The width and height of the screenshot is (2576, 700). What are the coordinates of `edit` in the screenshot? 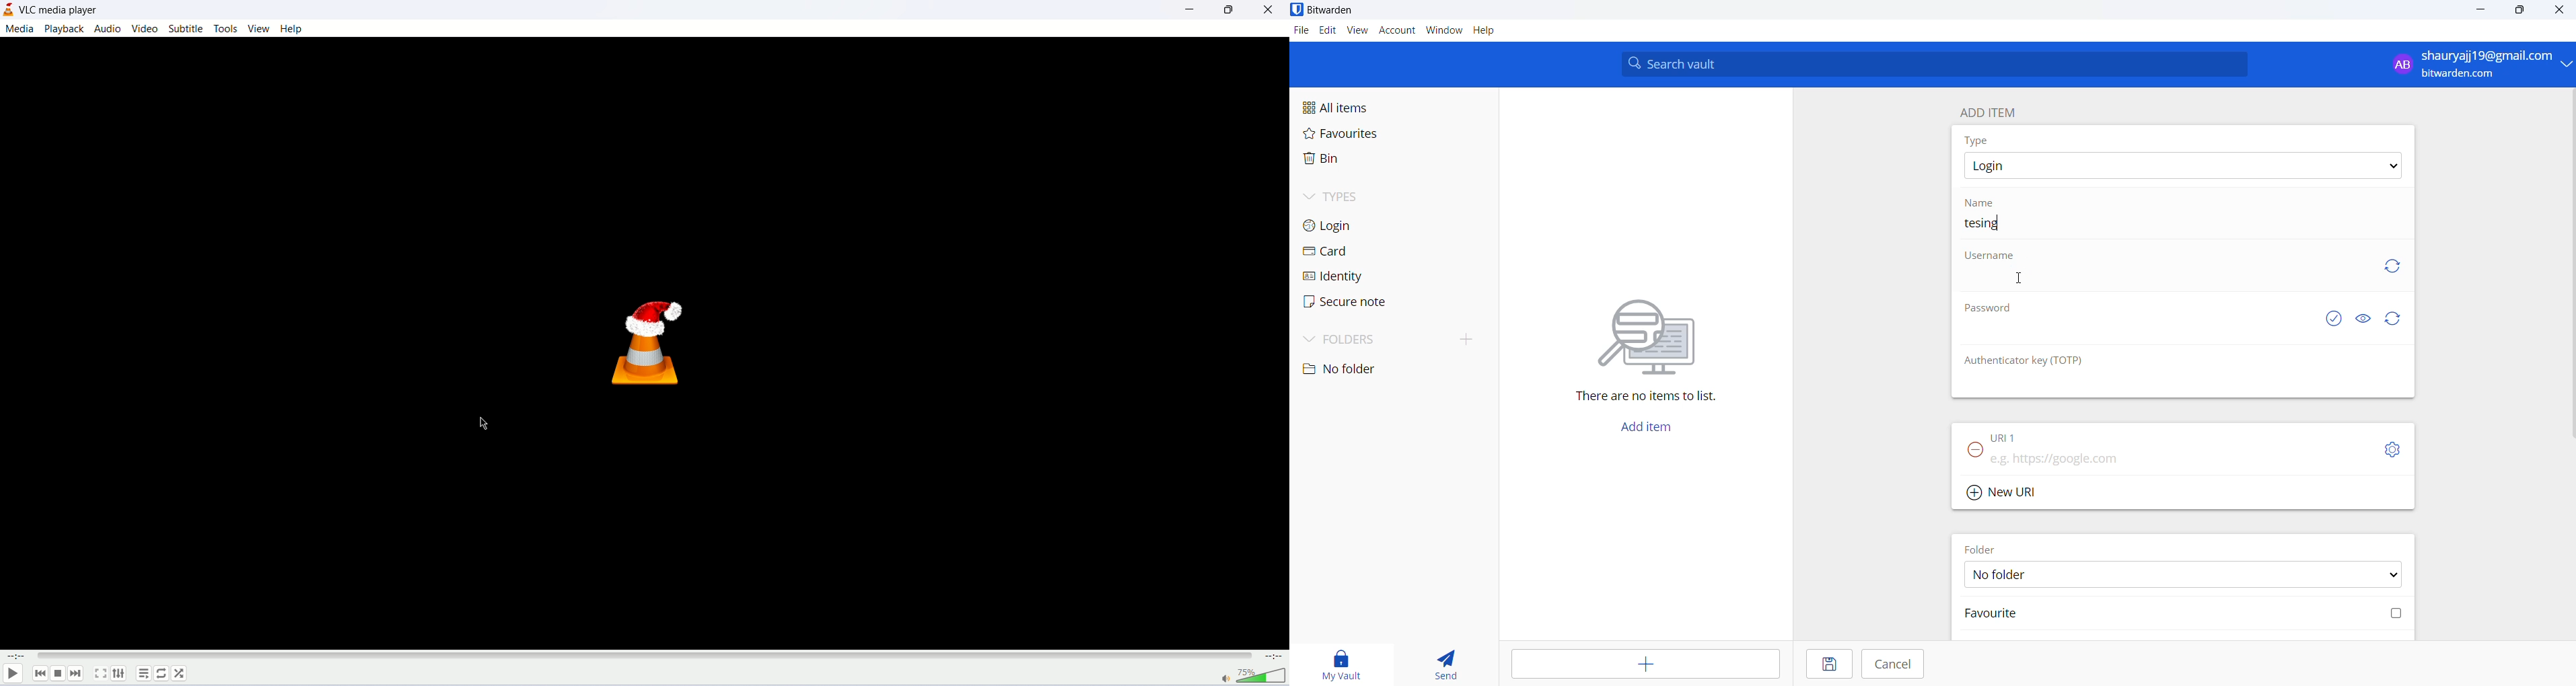 It's located at (1327, 32).